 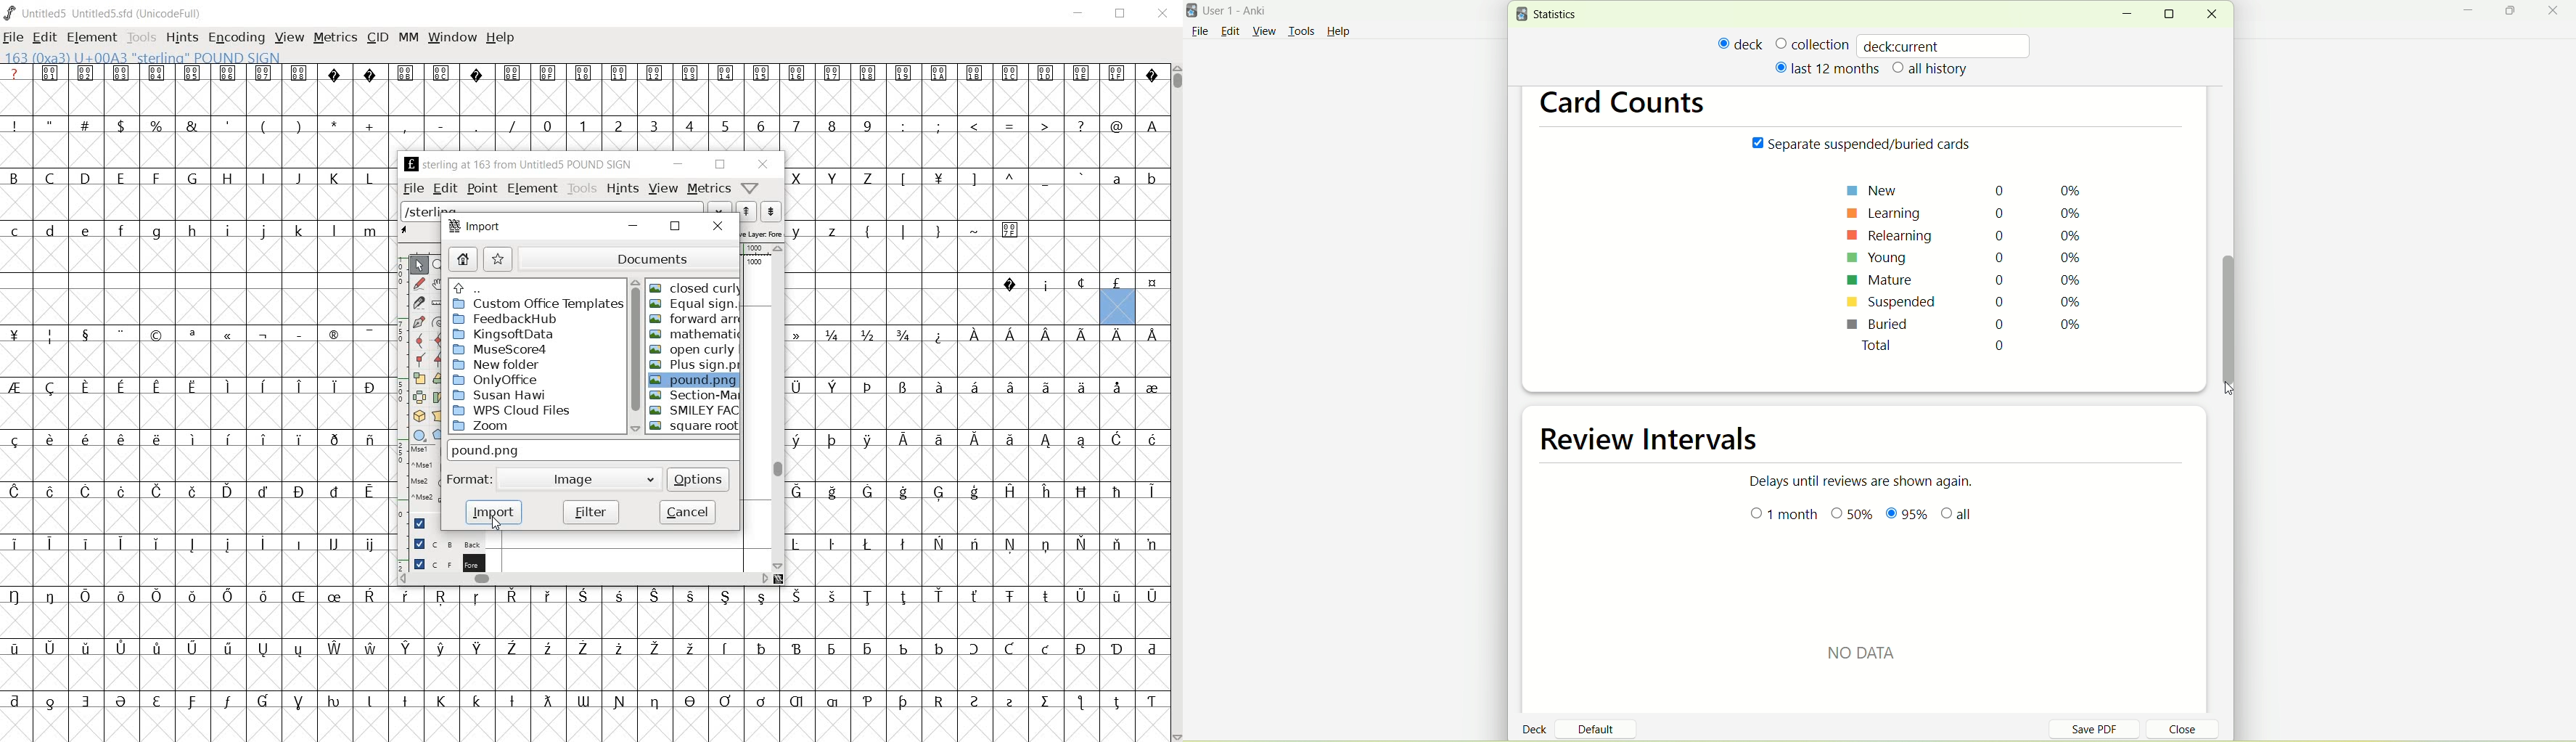 What do you see at coordinates (334, 178) in the screenshot?
I see `K` at bounding box center [334, 178].